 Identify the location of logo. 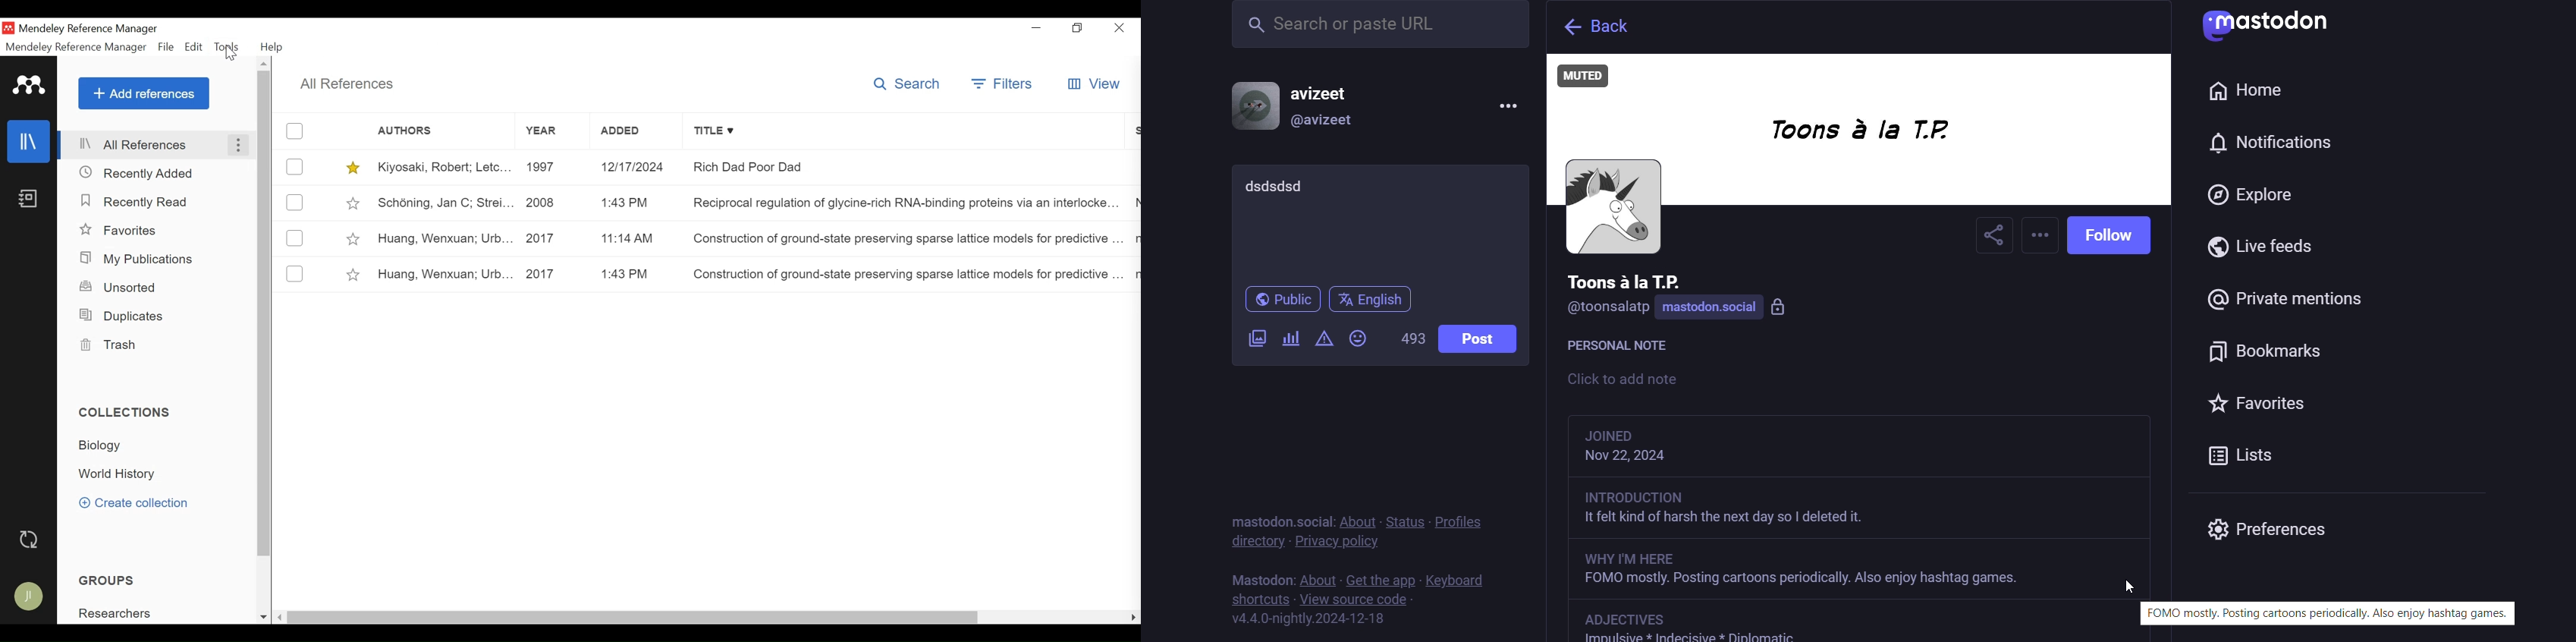
(2276, 26).